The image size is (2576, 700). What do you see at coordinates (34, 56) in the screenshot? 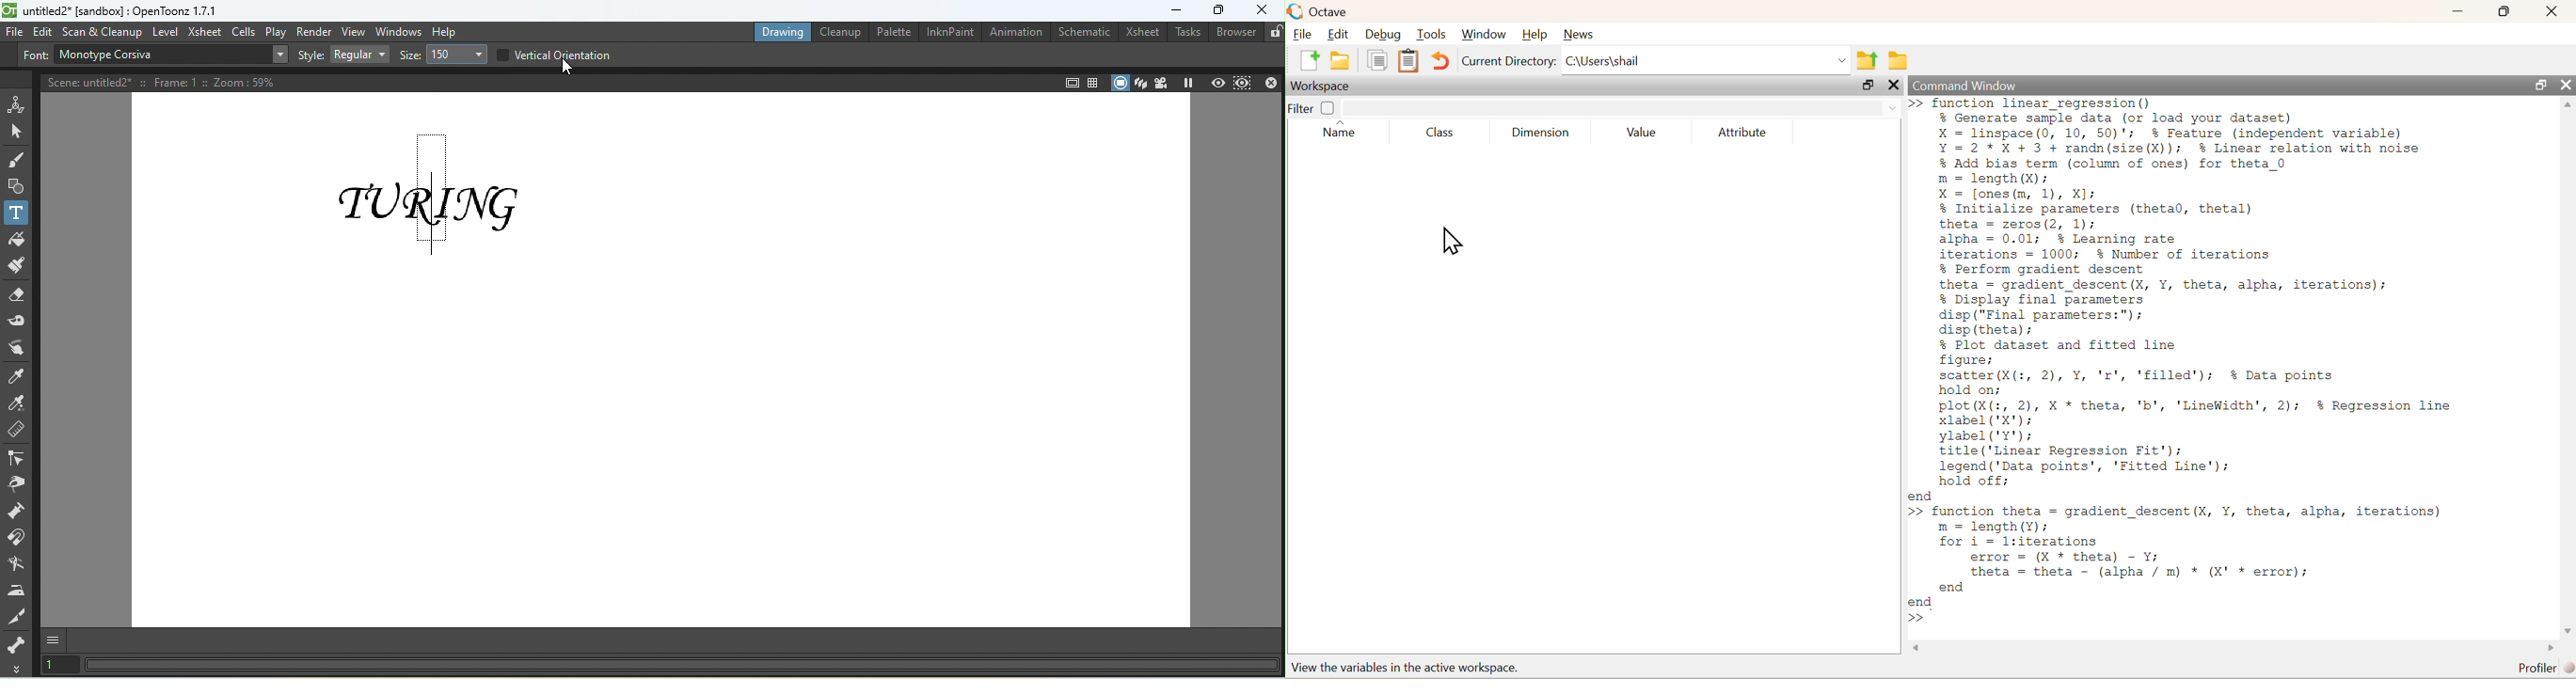
I see `Font` at bounding box center [34, 56].